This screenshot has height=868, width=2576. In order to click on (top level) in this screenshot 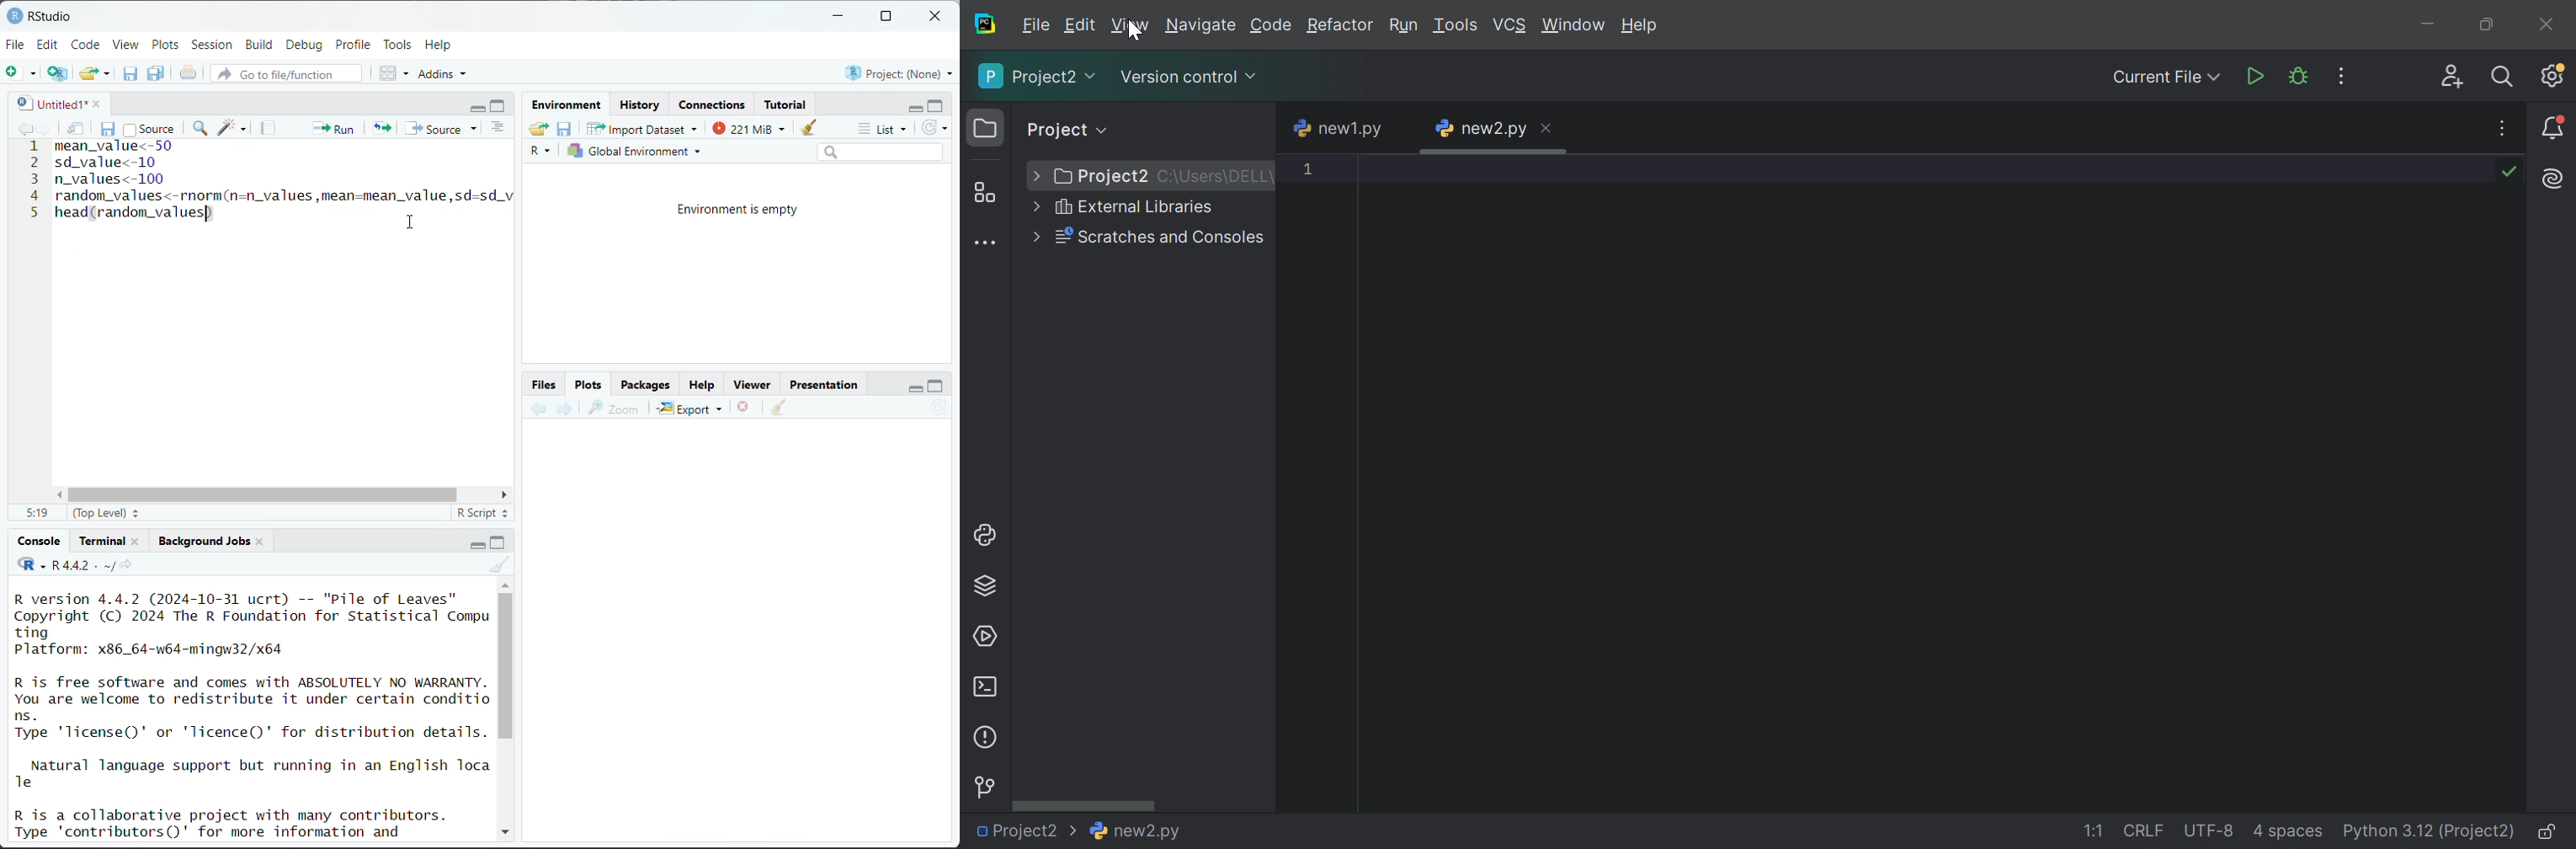, I will do `click(108, 513)`.